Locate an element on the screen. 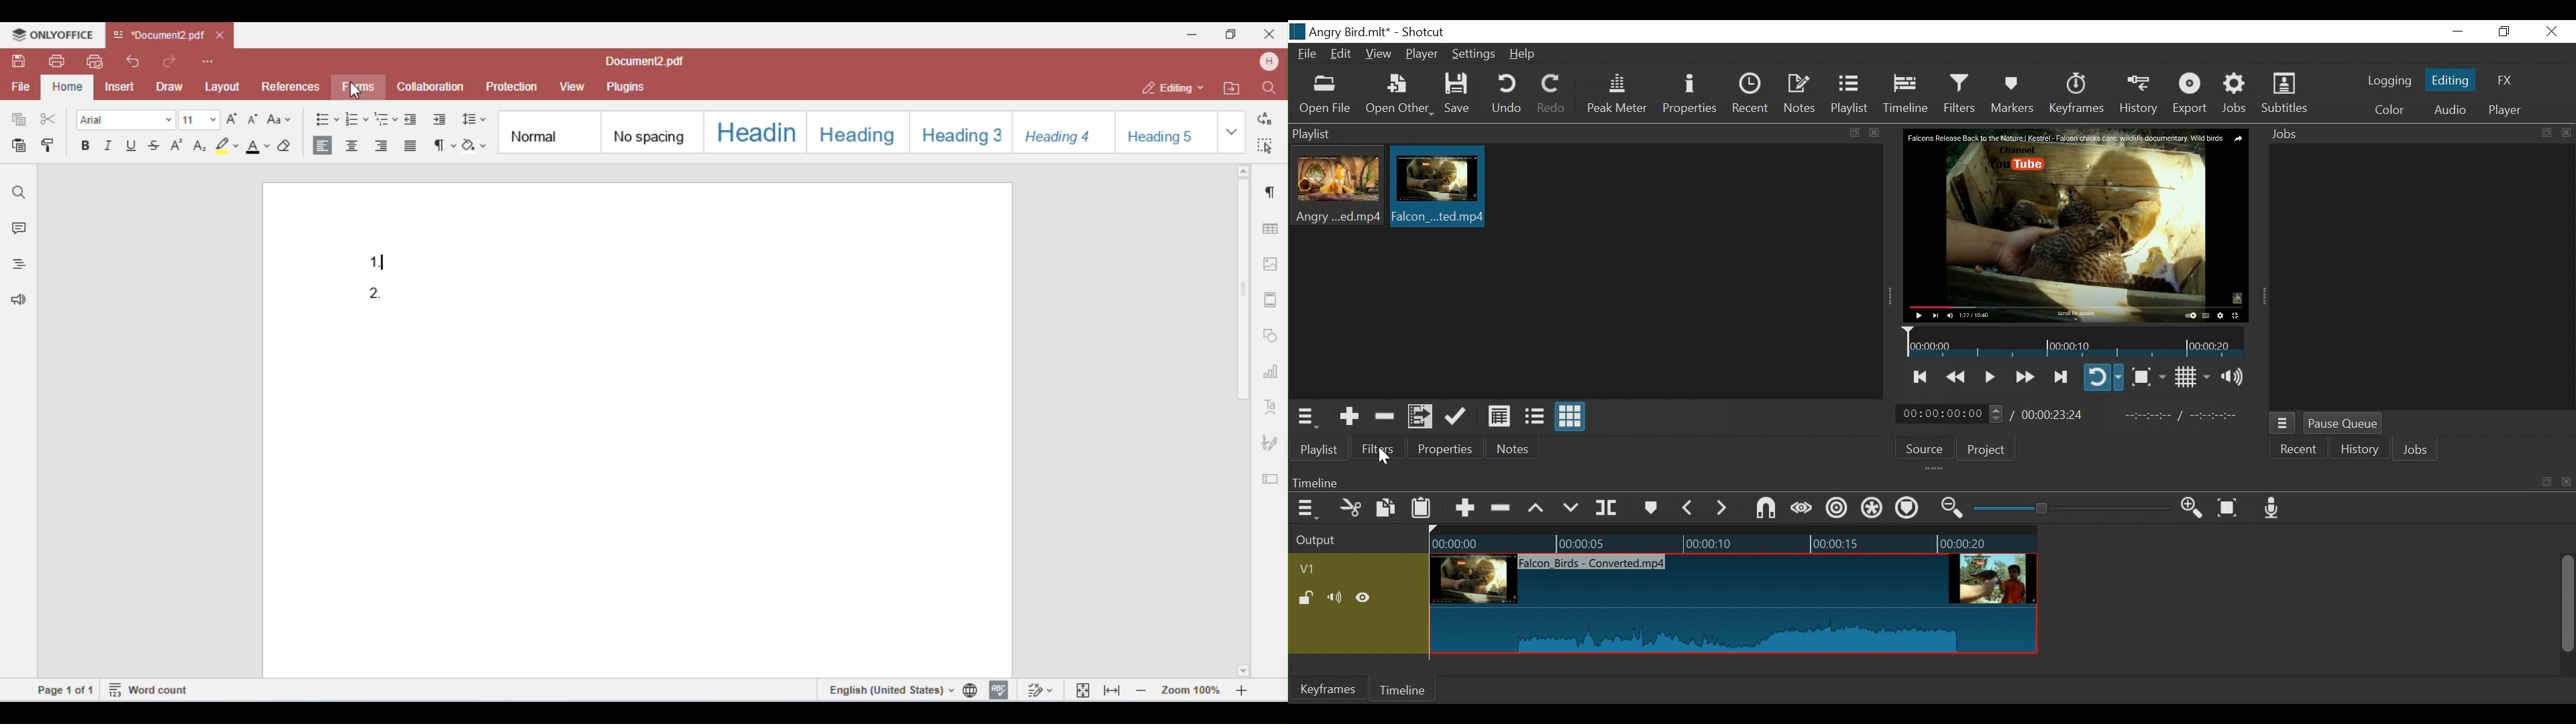 The width and height of the screenshot is (2576, 728). Media Viewer is located at coordinates (2076, 226).